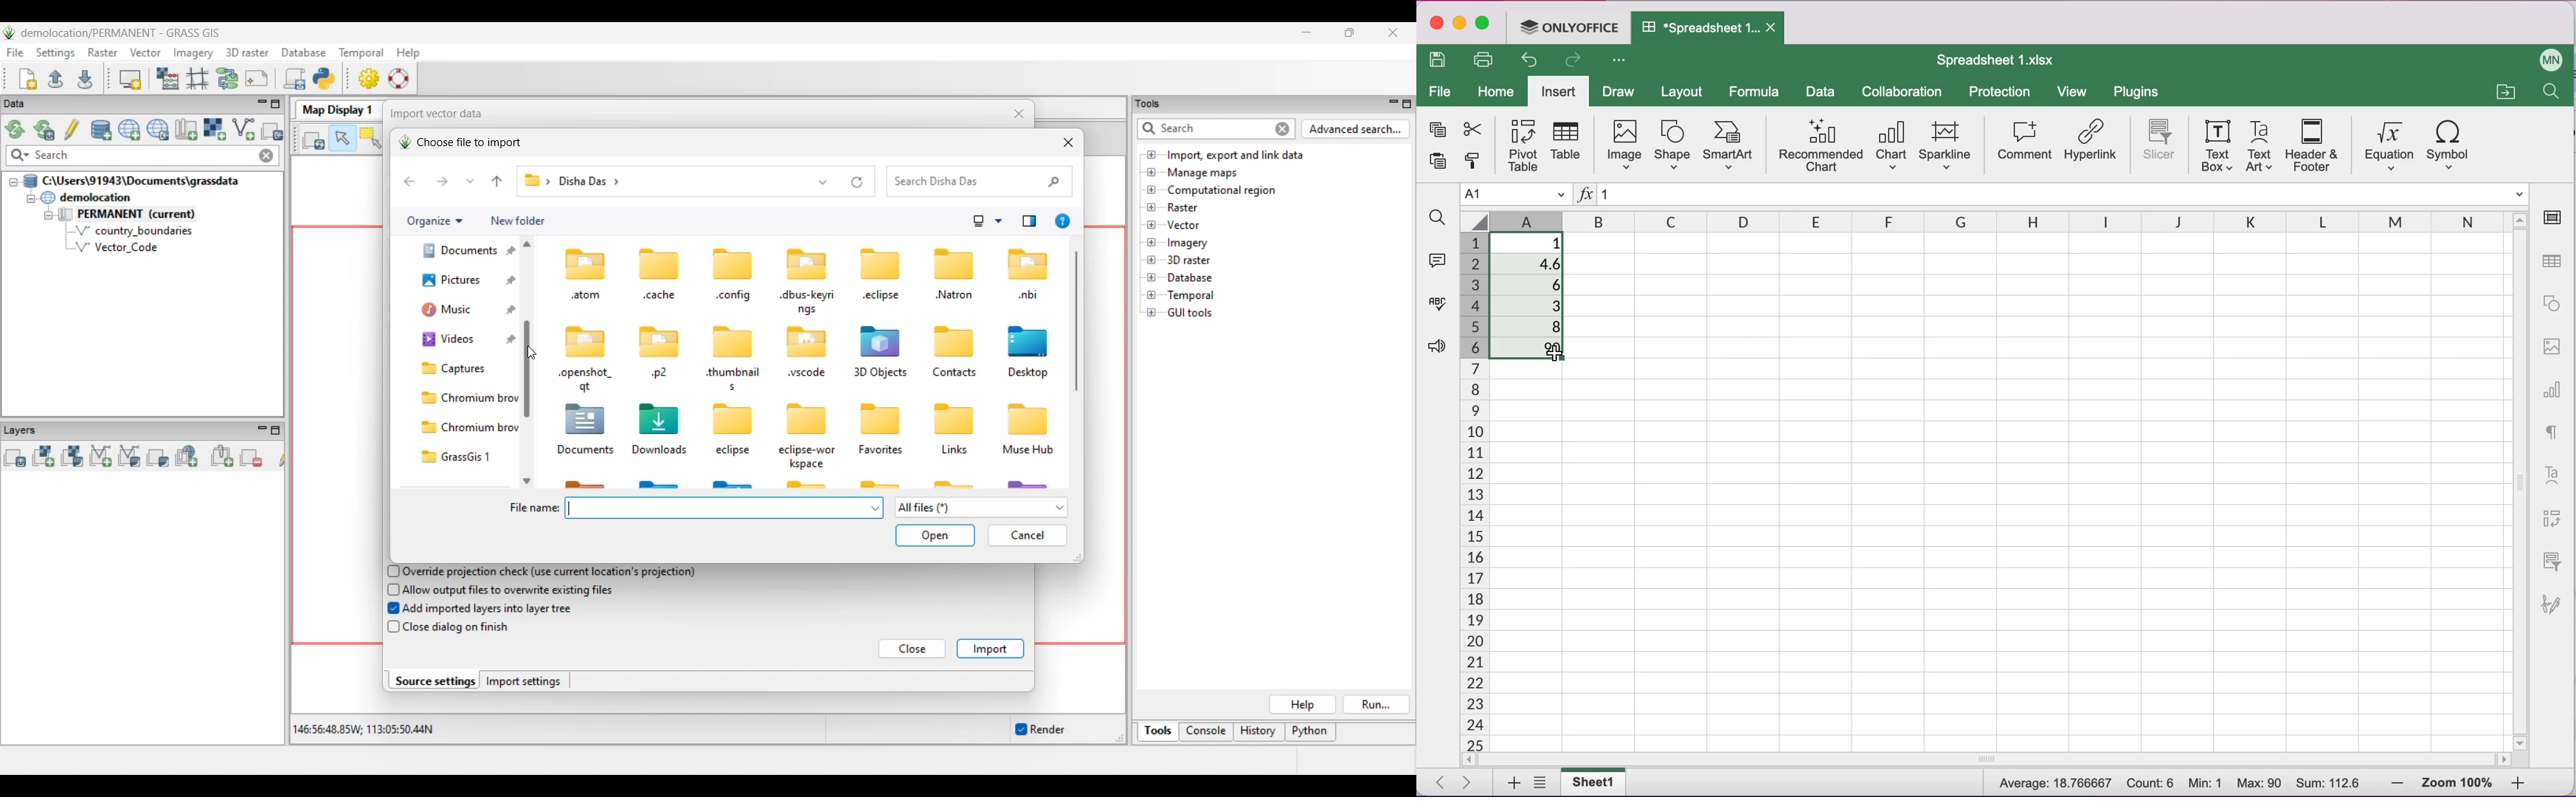 Image resolution: width=2576 pixels, height=812 pixels. Describe the element at coordinates (1558, 91) in the screenshot. I see `insert` at that location.